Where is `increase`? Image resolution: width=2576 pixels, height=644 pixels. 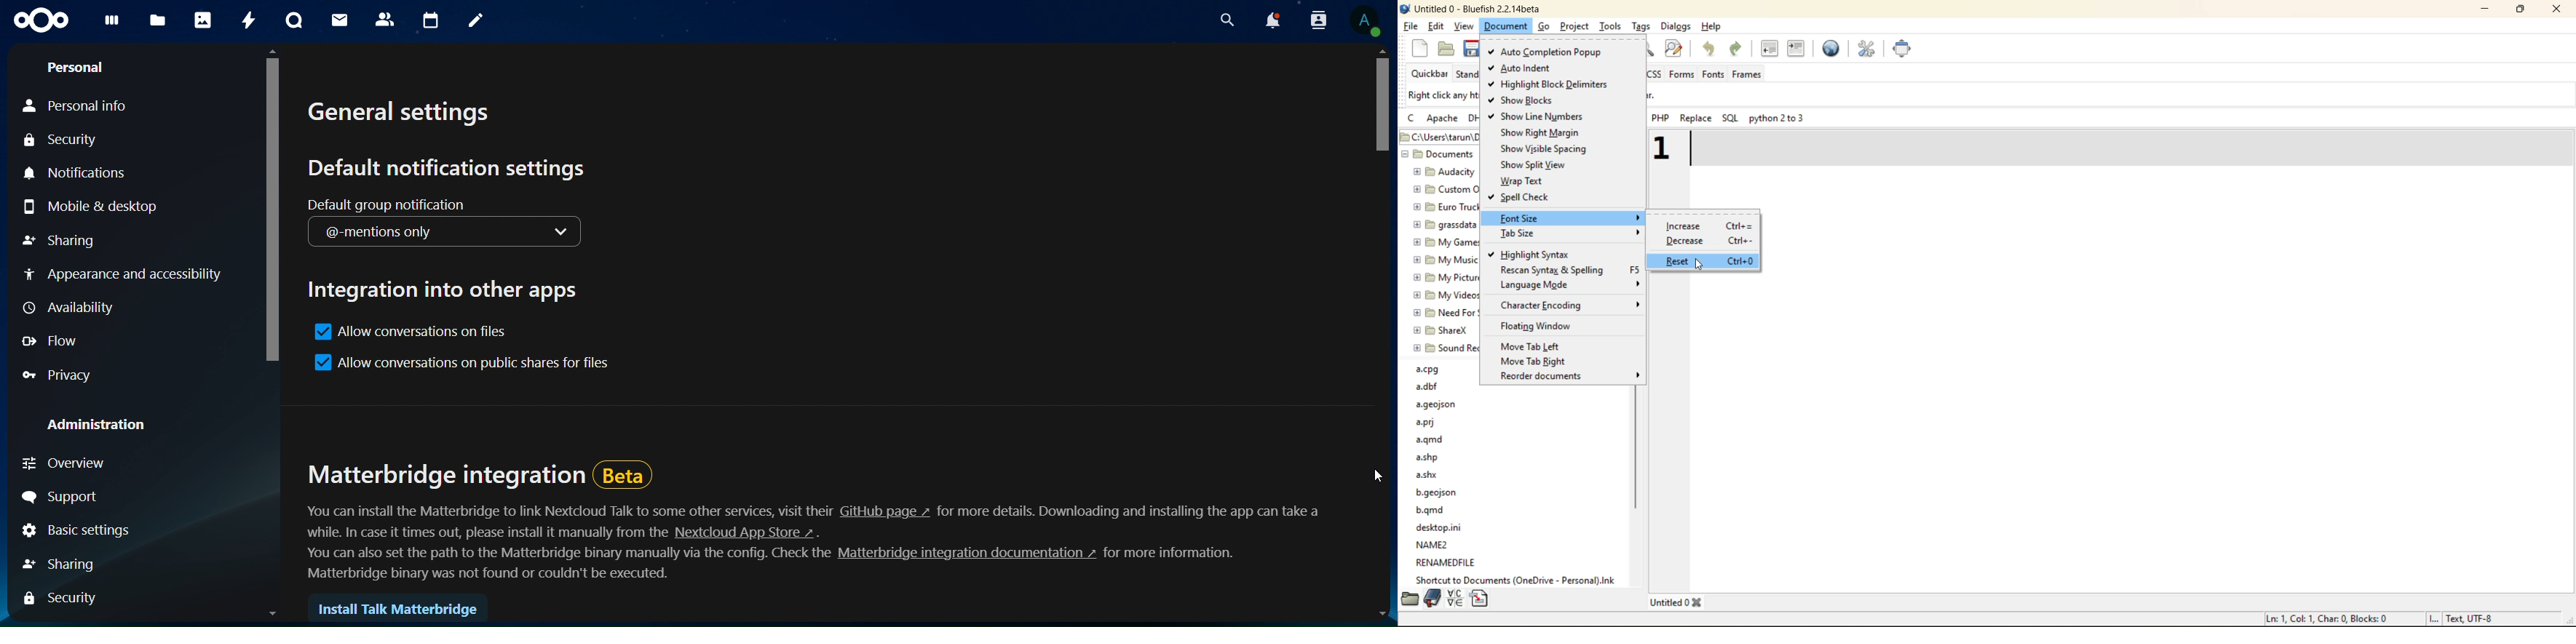
increase is located at coordinates (1711, 226).